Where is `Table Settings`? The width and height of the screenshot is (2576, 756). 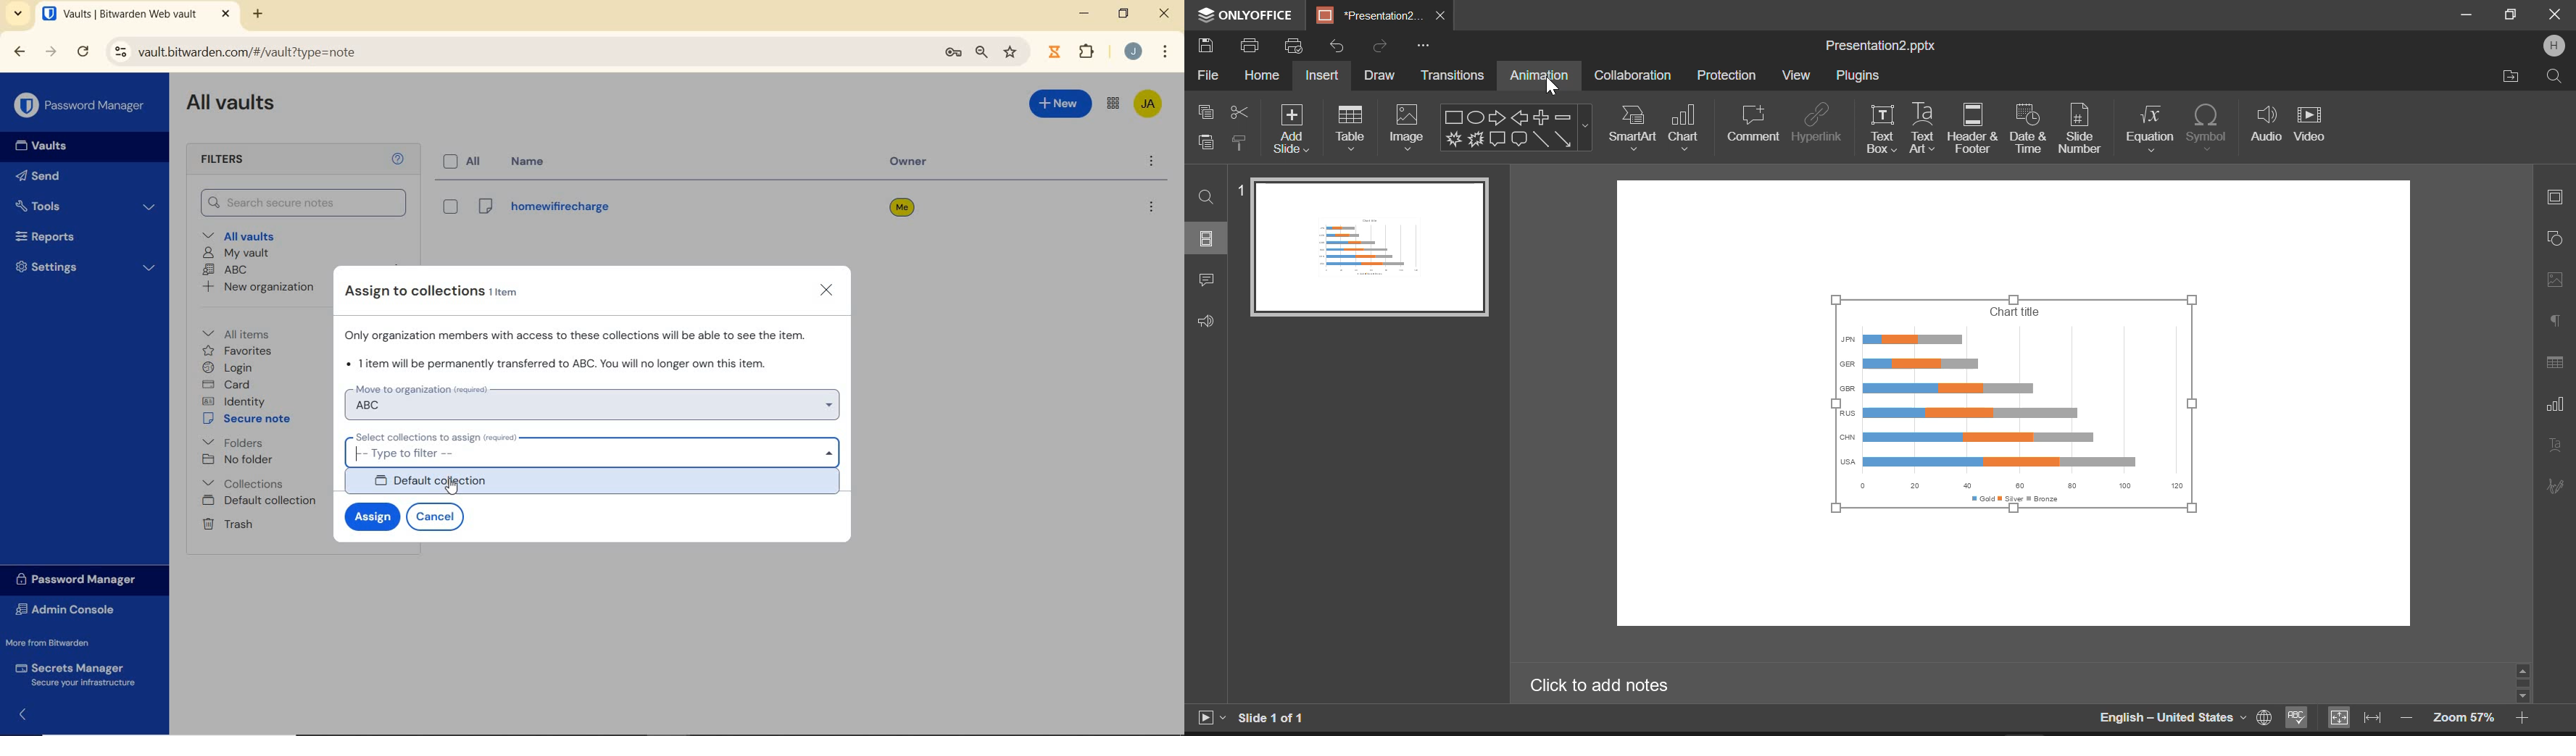
Table Settings is located at coordinates (2555, 363).